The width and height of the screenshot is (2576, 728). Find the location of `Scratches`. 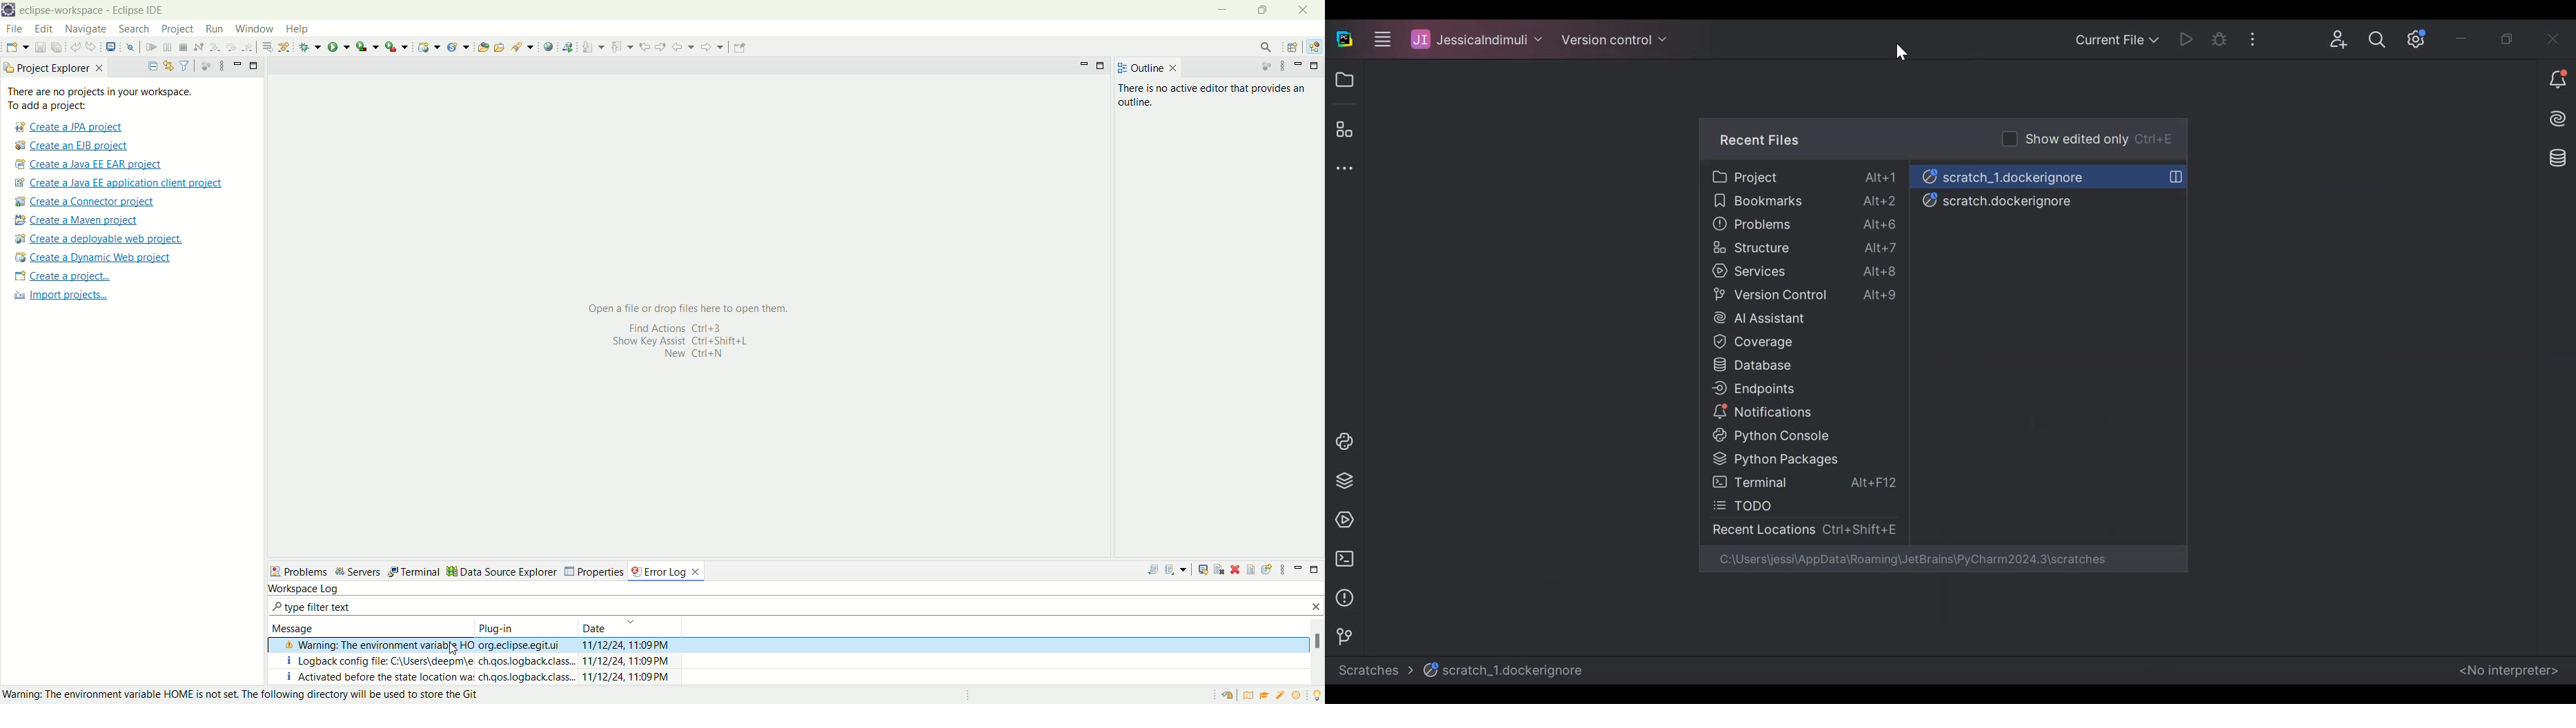

Scratches is located at coordinates (1376, 669).